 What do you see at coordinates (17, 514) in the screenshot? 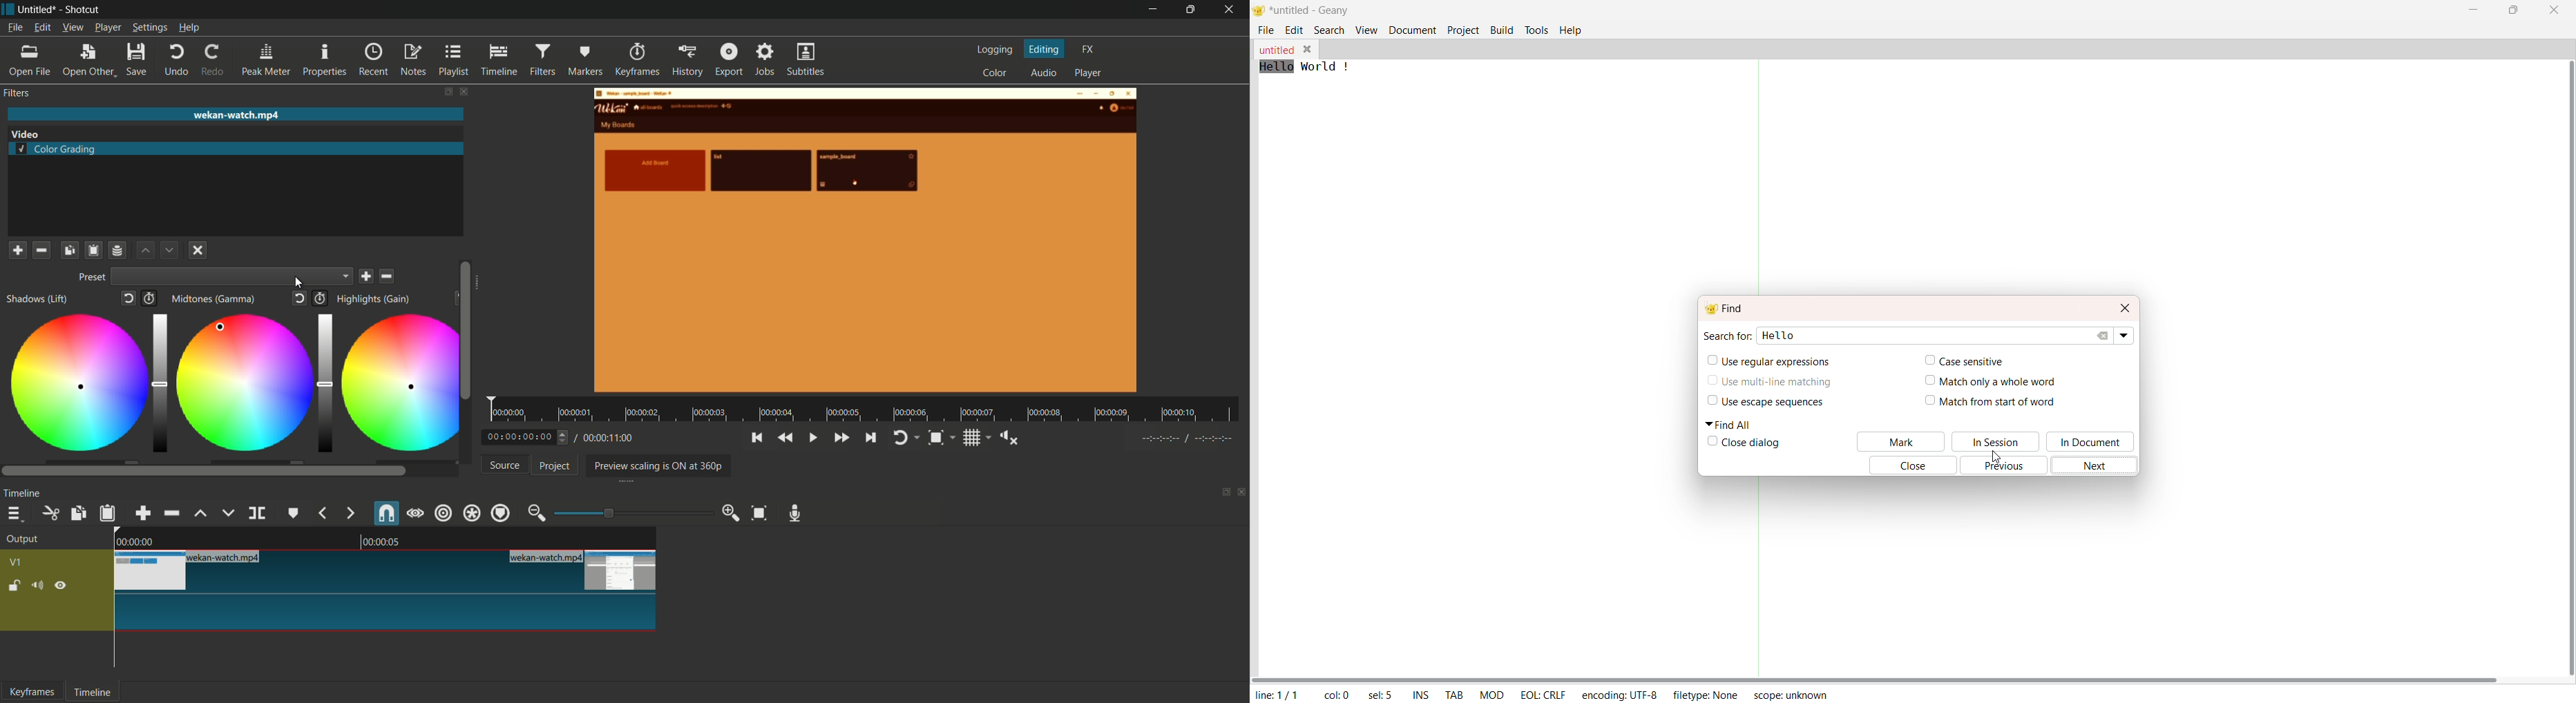
I see `timeline menu` at bounding box center [17, 514].